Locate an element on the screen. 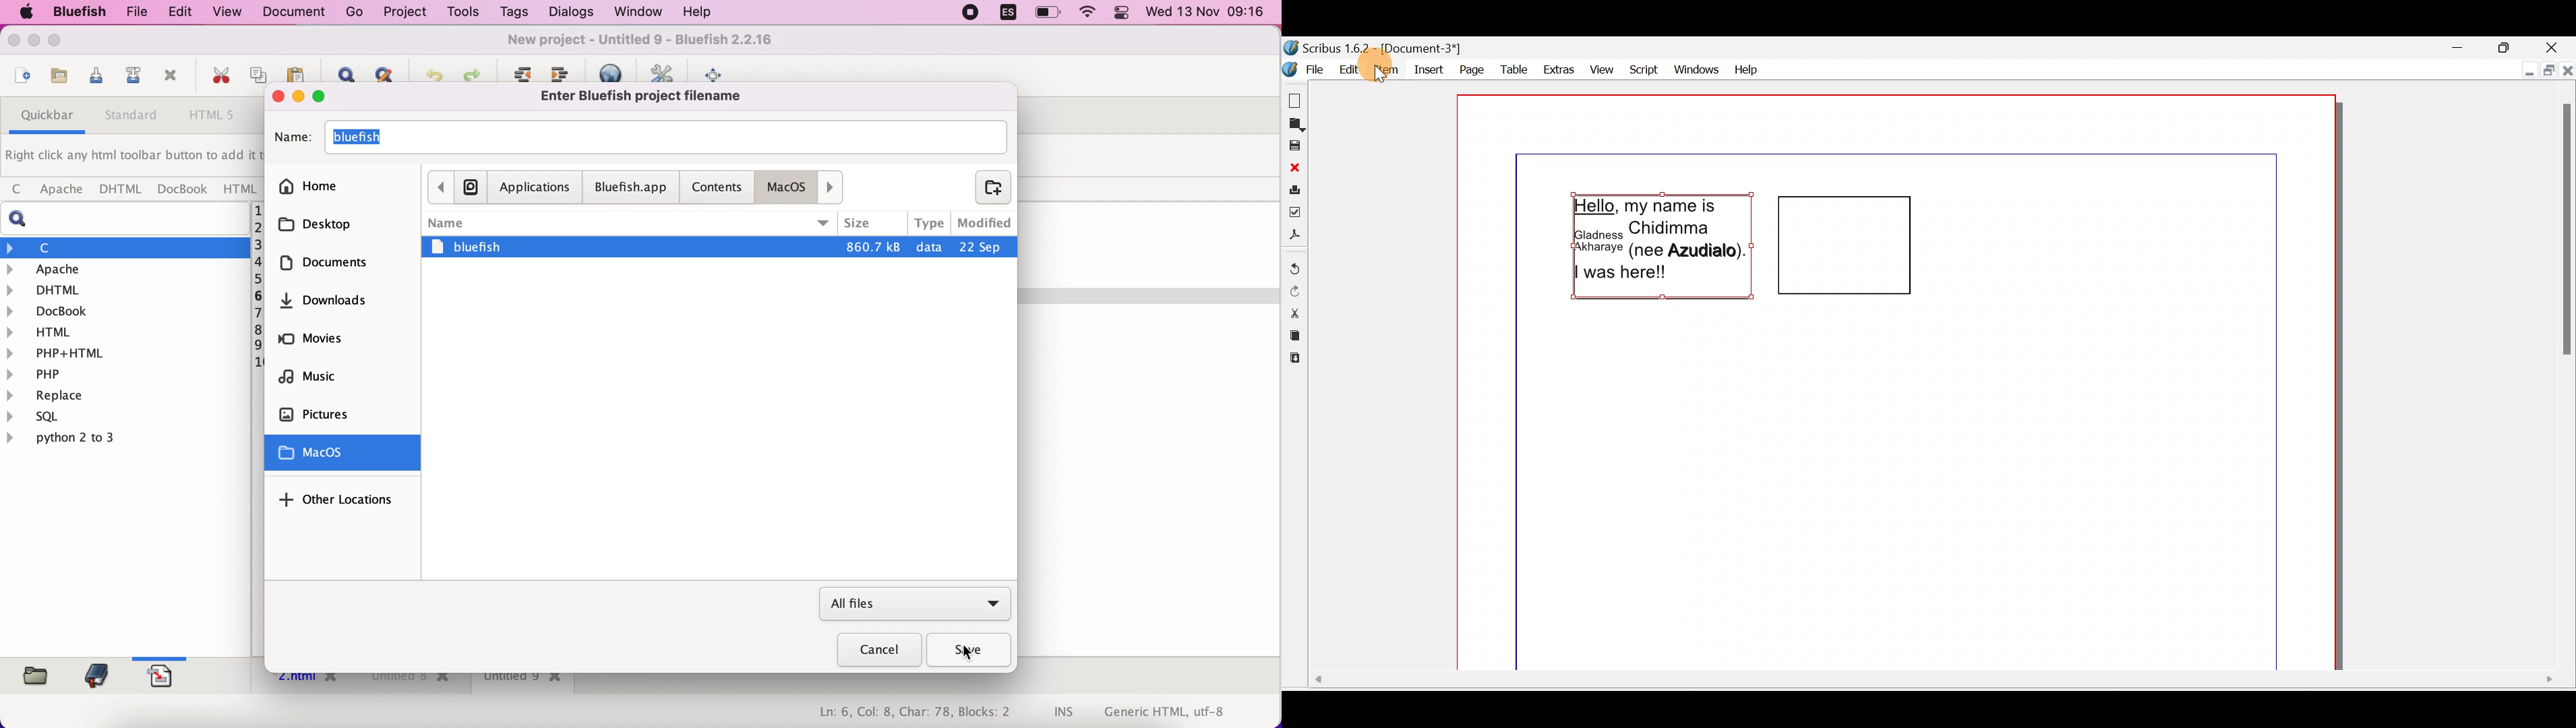 This screenshot has height=728, width=2576. minimize is located at coordinates (299, 97).